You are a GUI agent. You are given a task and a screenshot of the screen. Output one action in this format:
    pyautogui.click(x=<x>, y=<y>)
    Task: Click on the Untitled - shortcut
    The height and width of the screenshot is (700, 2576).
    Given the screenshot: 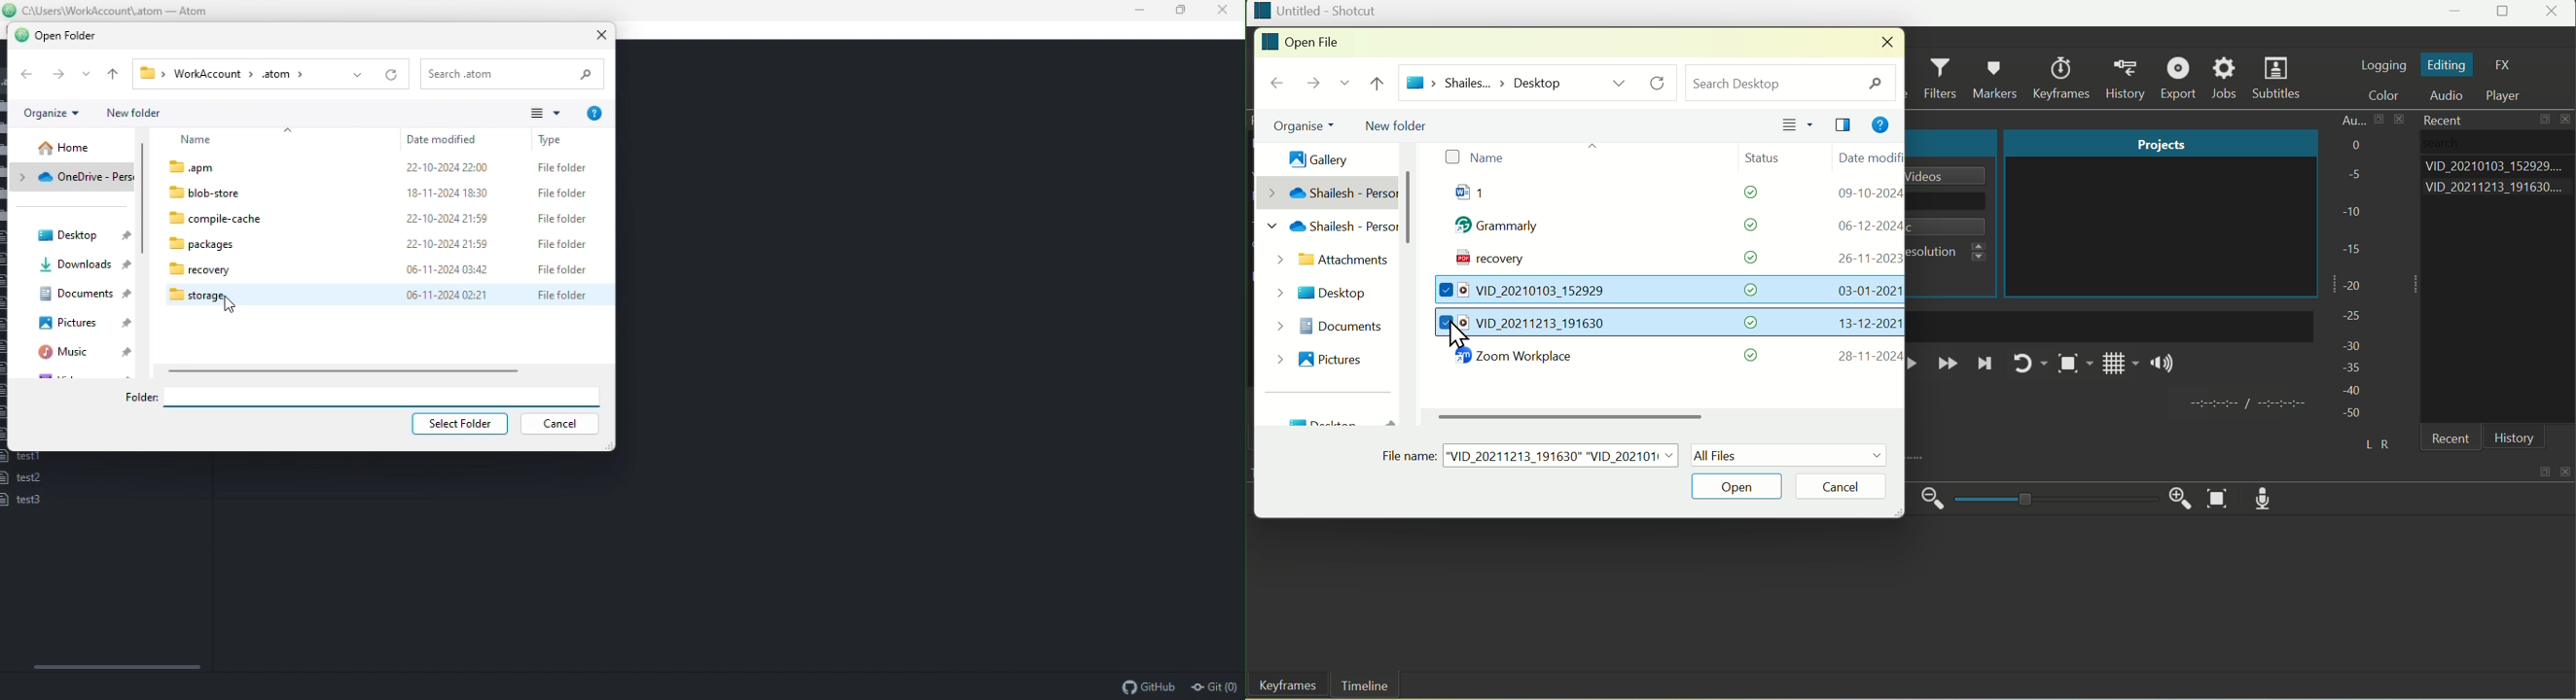 What is the action you would take?
    pyautogui.click(x=1315, y=10)
    